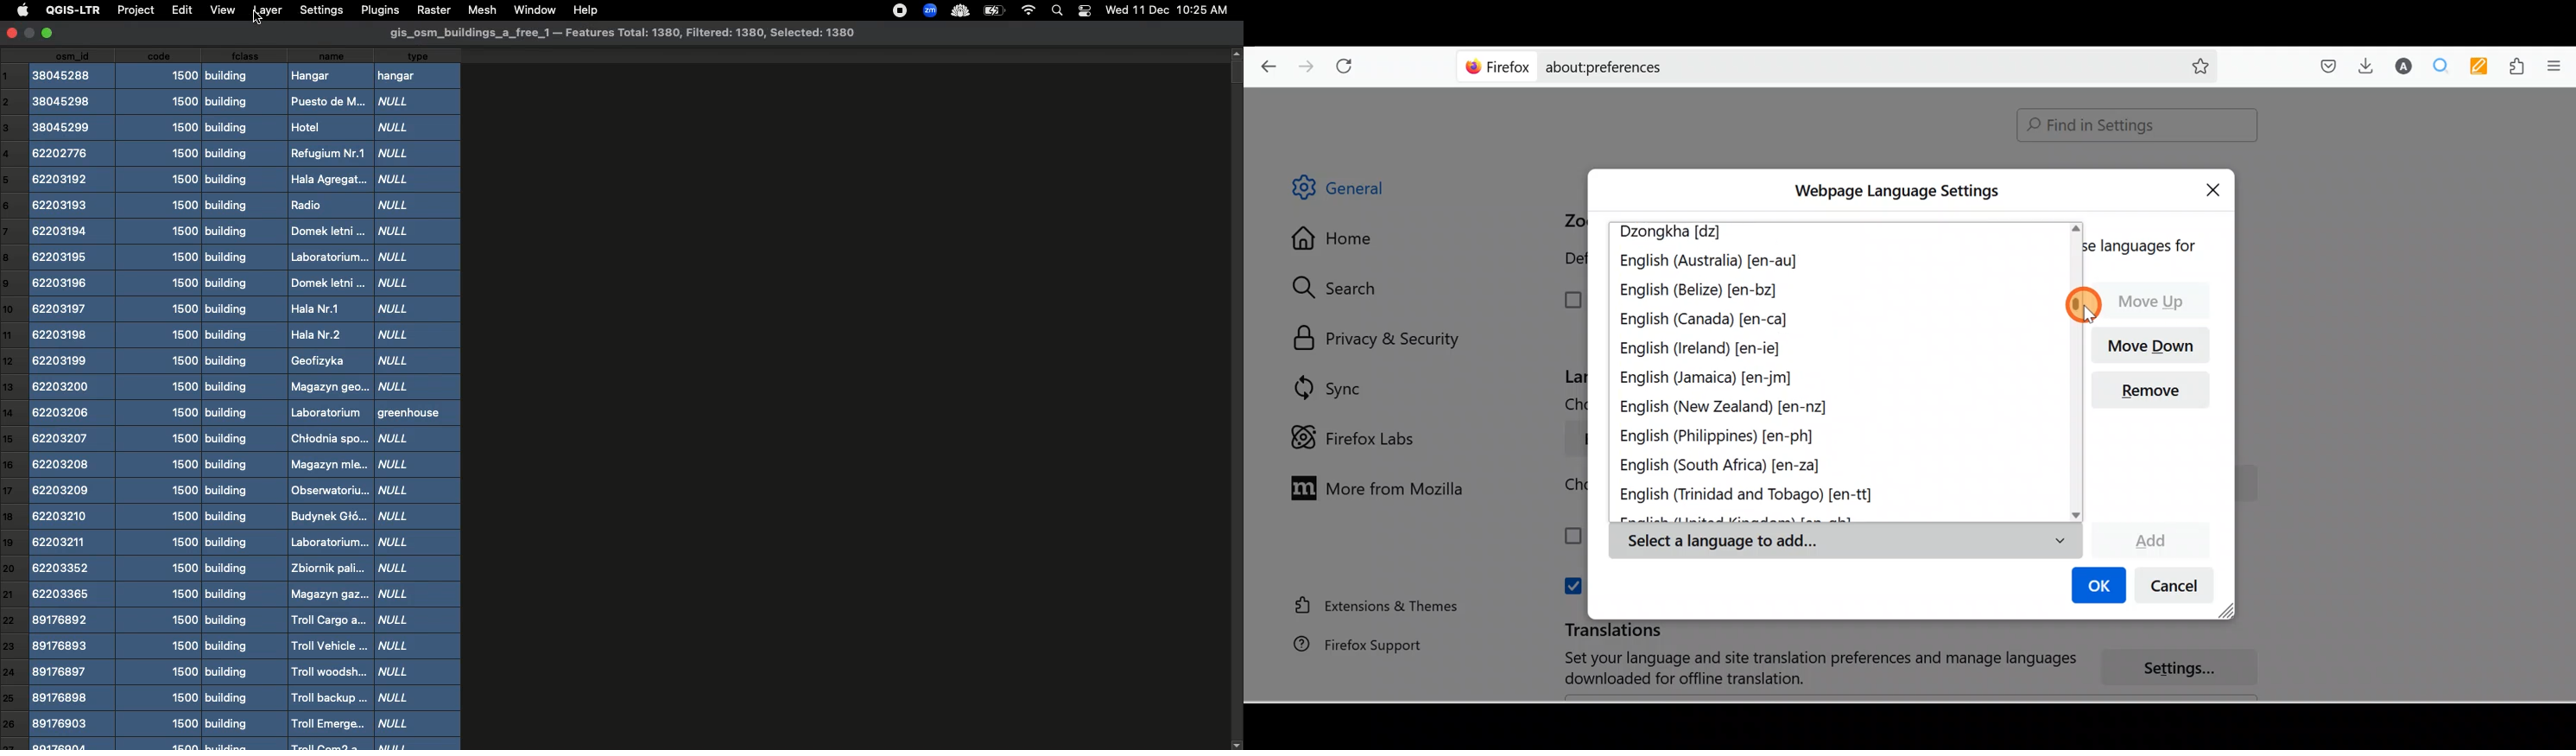 This screenshot has width=2576, height=756. Describe the element at coordinates (1349, 63) in the screenshot. I see `Reload current page` at that location.